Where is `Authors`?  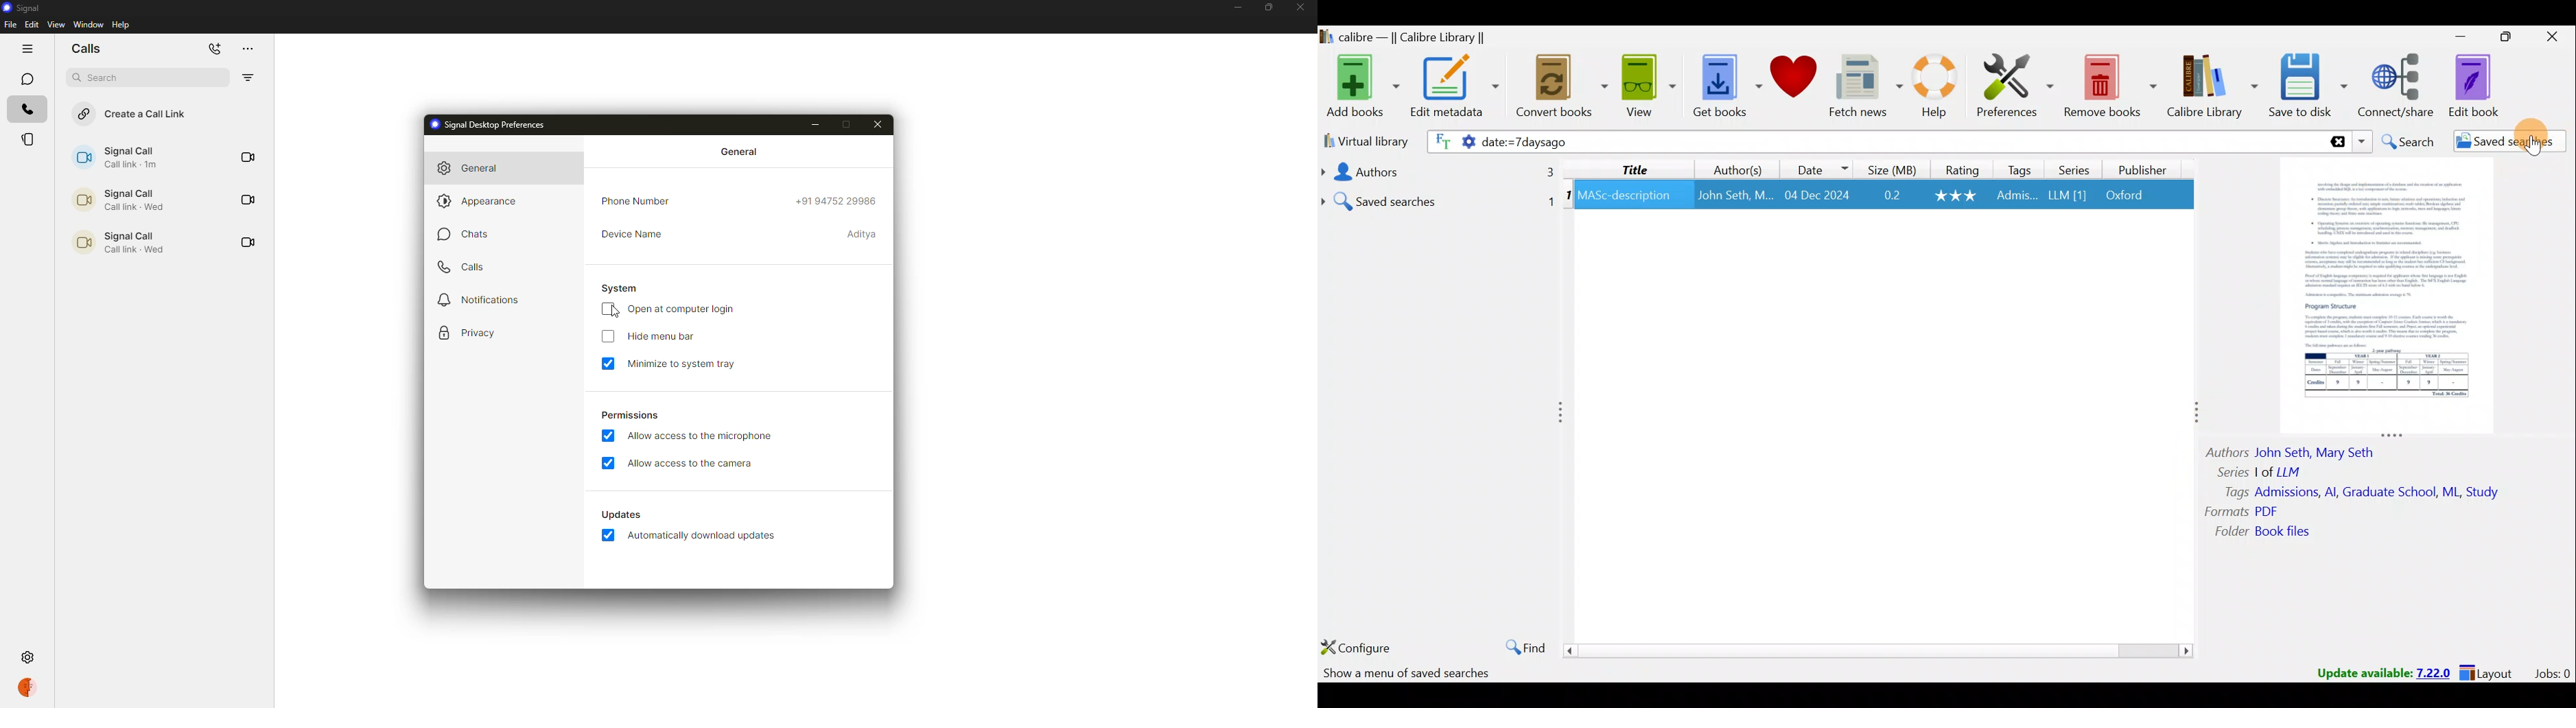
Authors is located at coordinates (1436, 172).